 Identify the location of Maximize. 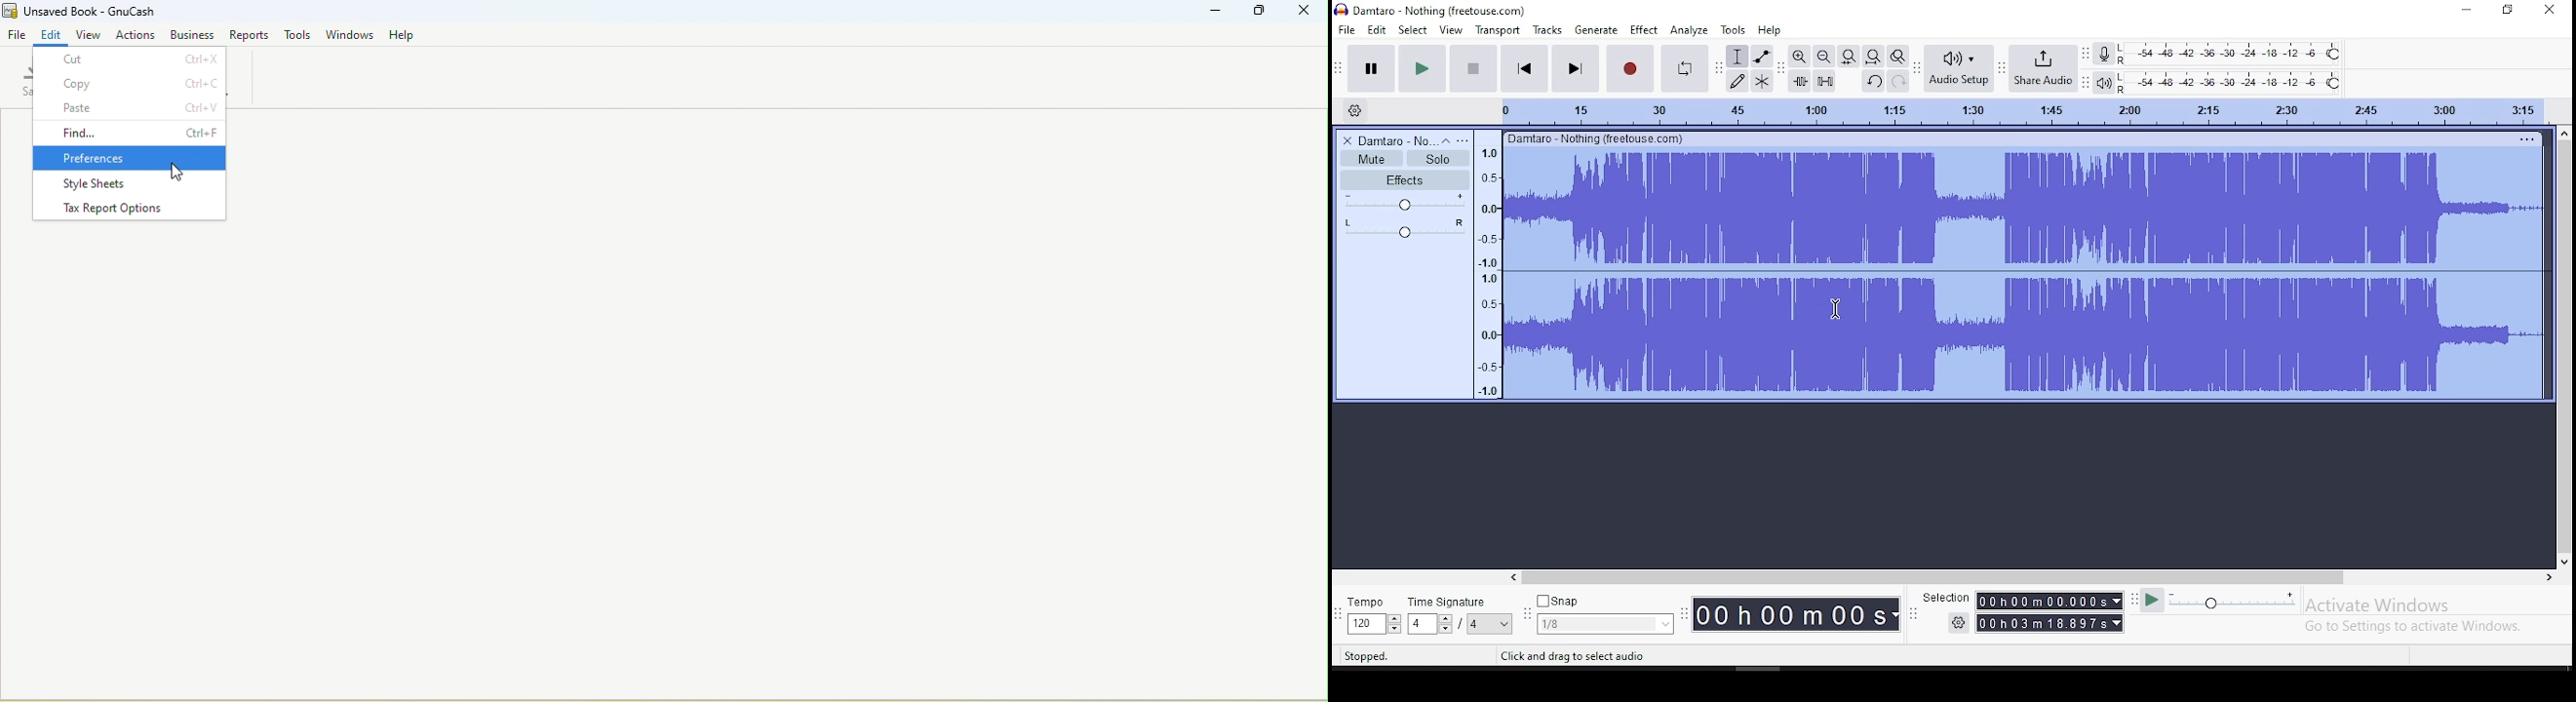
(1261, 14).